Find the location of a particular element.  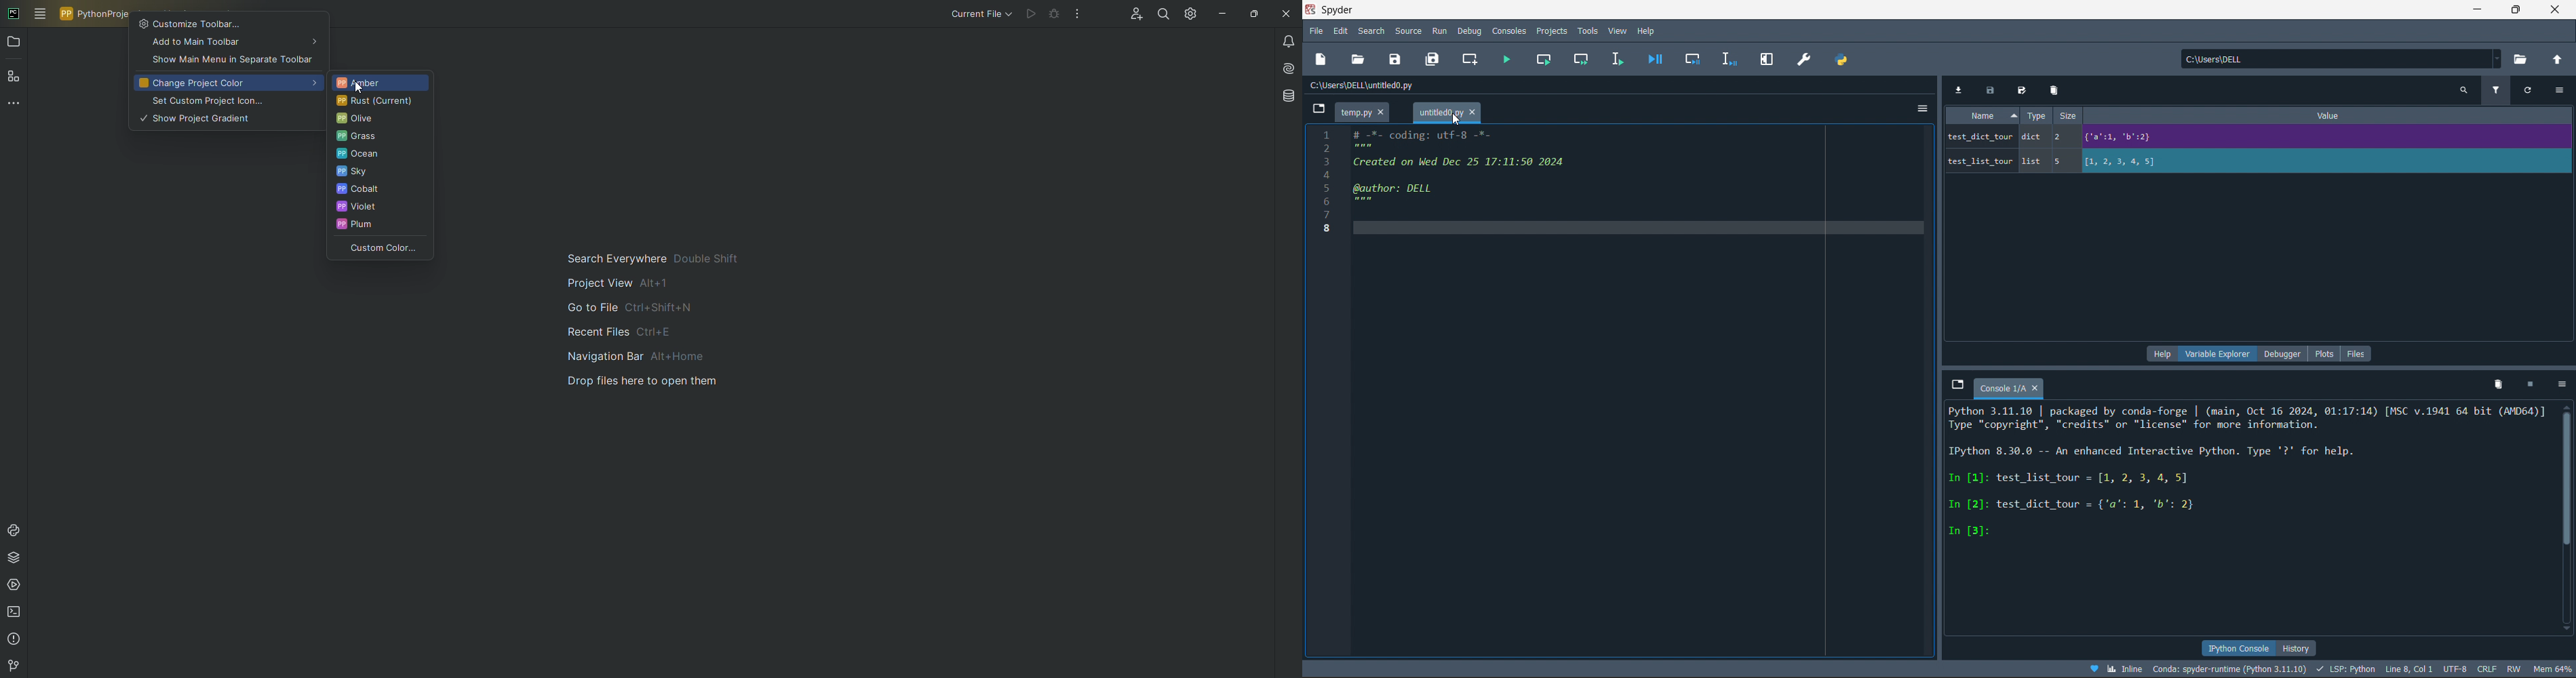

test dict tour dict 2 {'a':1, 'b':2} is located at coordinates (2136, 137).